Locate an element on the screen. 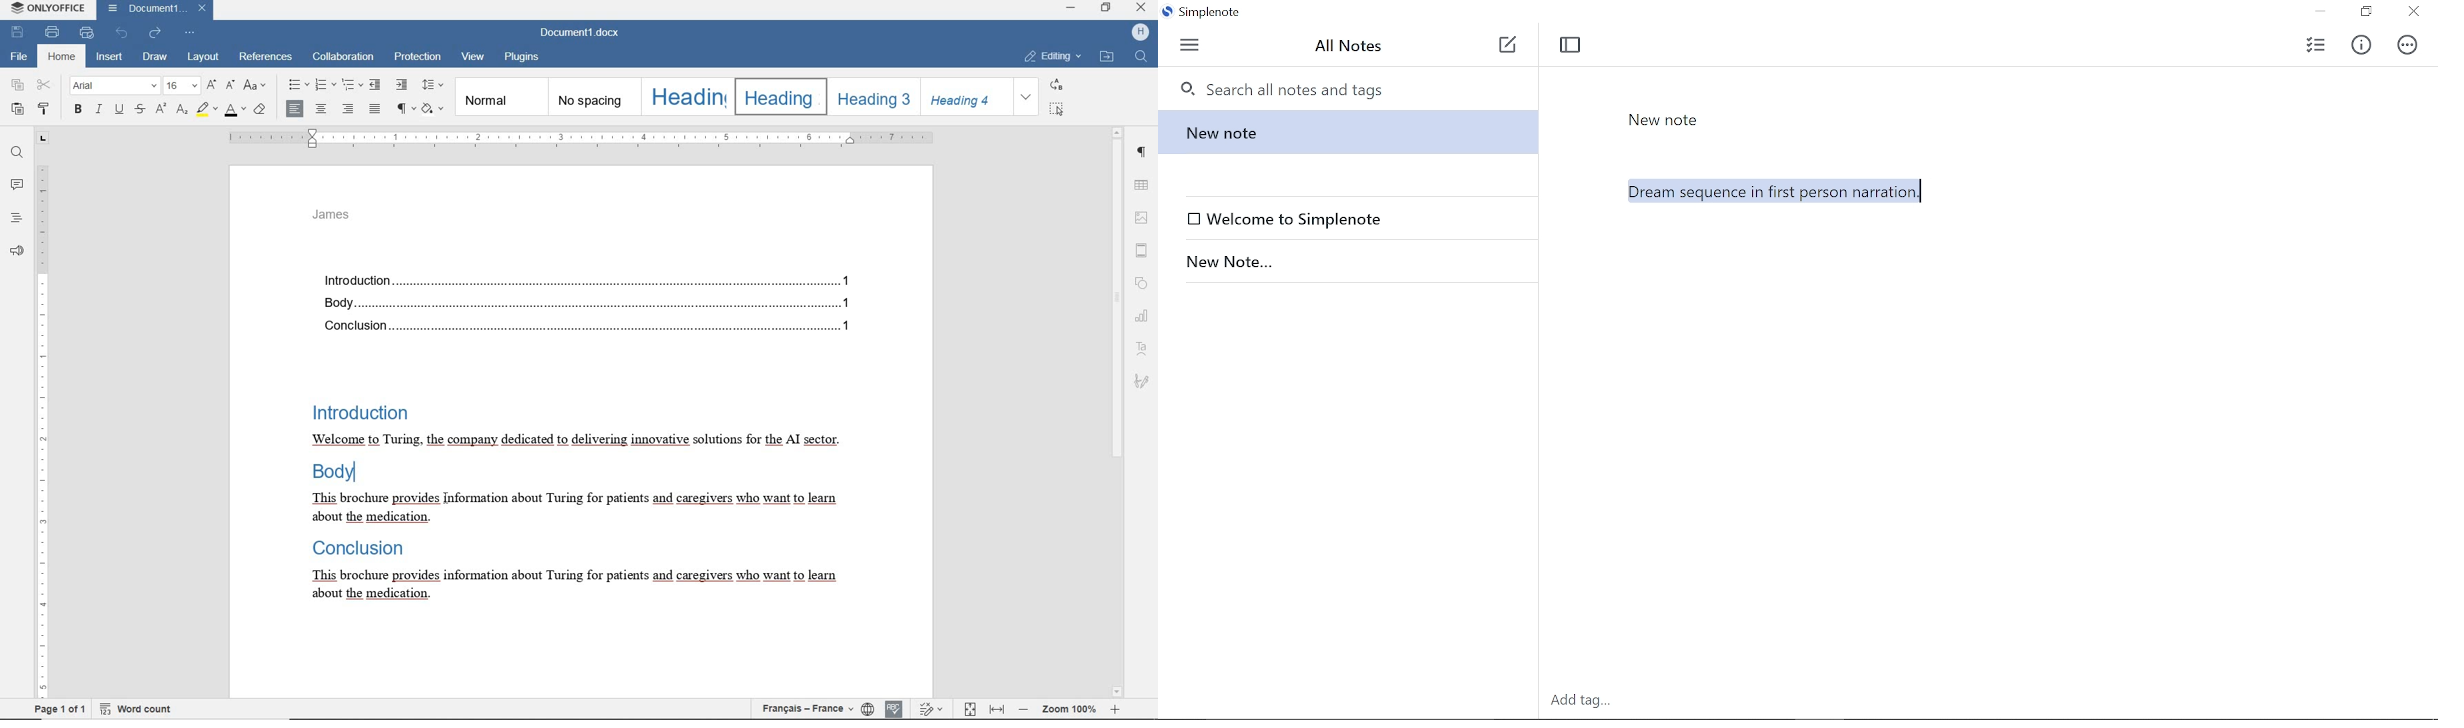 The height and width of the screenshot is (728, 2464). FIND is located at coordinates (1137, 56).